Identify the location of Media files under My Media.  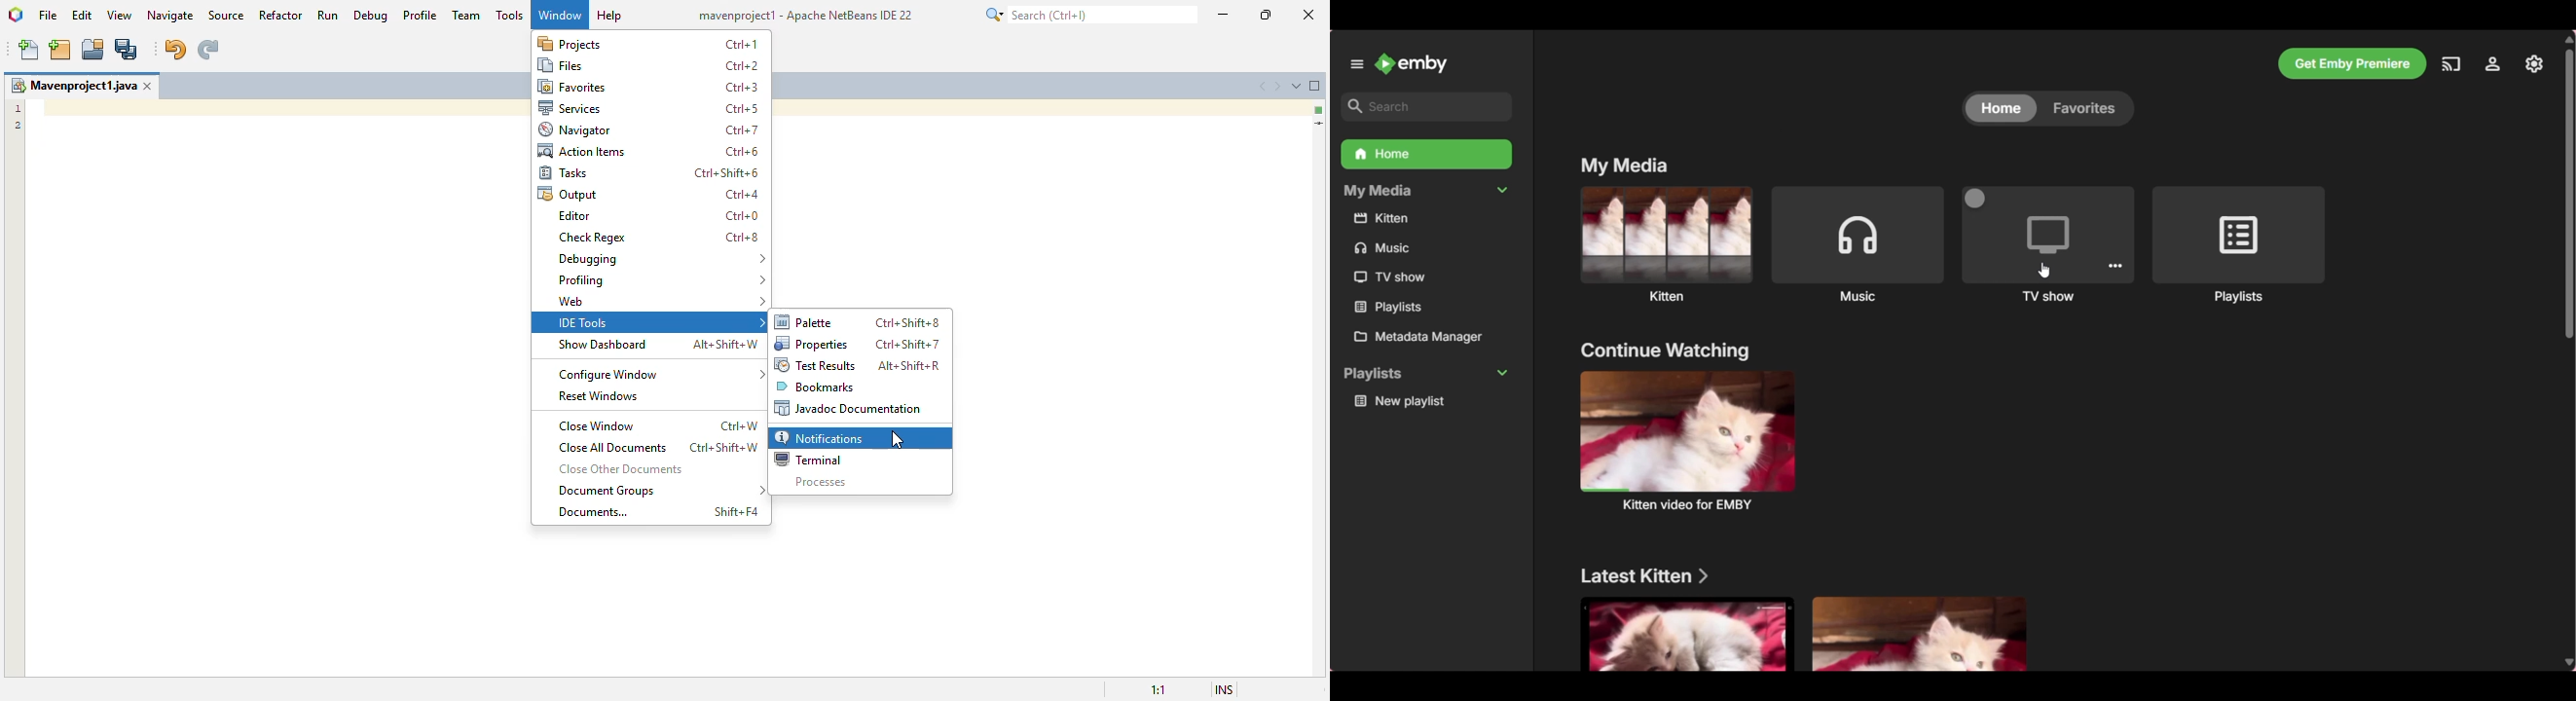
(1428, 220).